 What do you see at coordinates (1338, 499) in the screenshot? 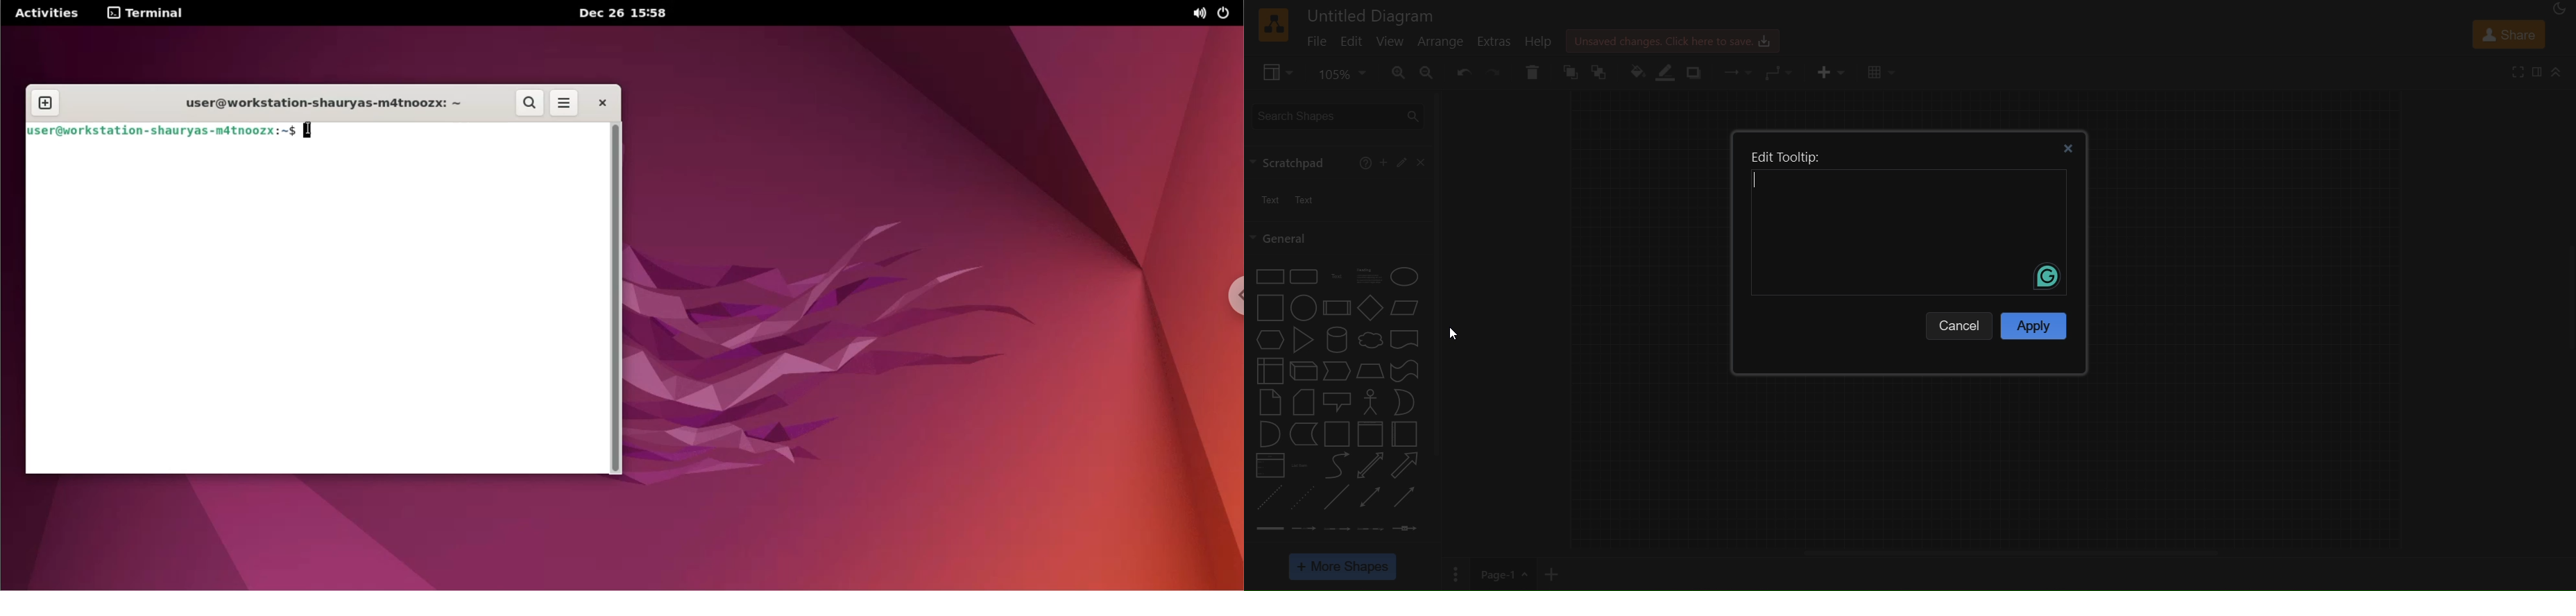
I see `line` at bounding box center [1338, 499].